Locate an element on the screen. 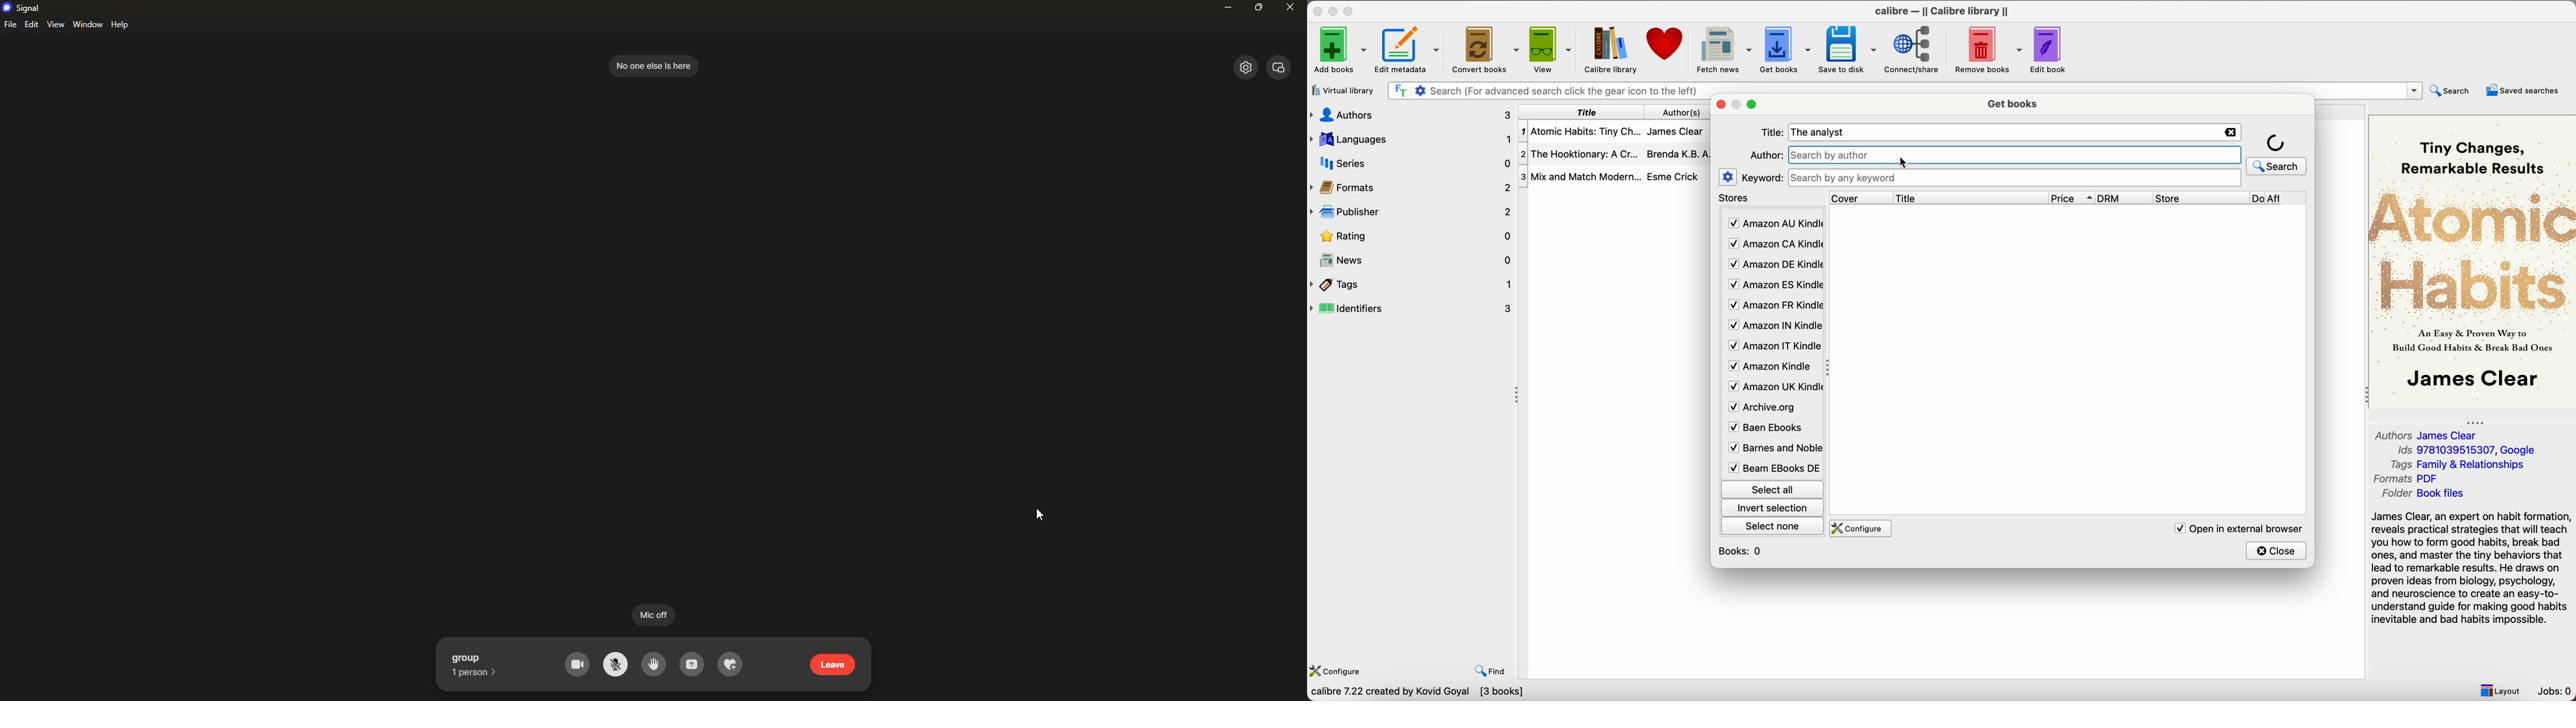  raise had is located at coordinates (651, 664).